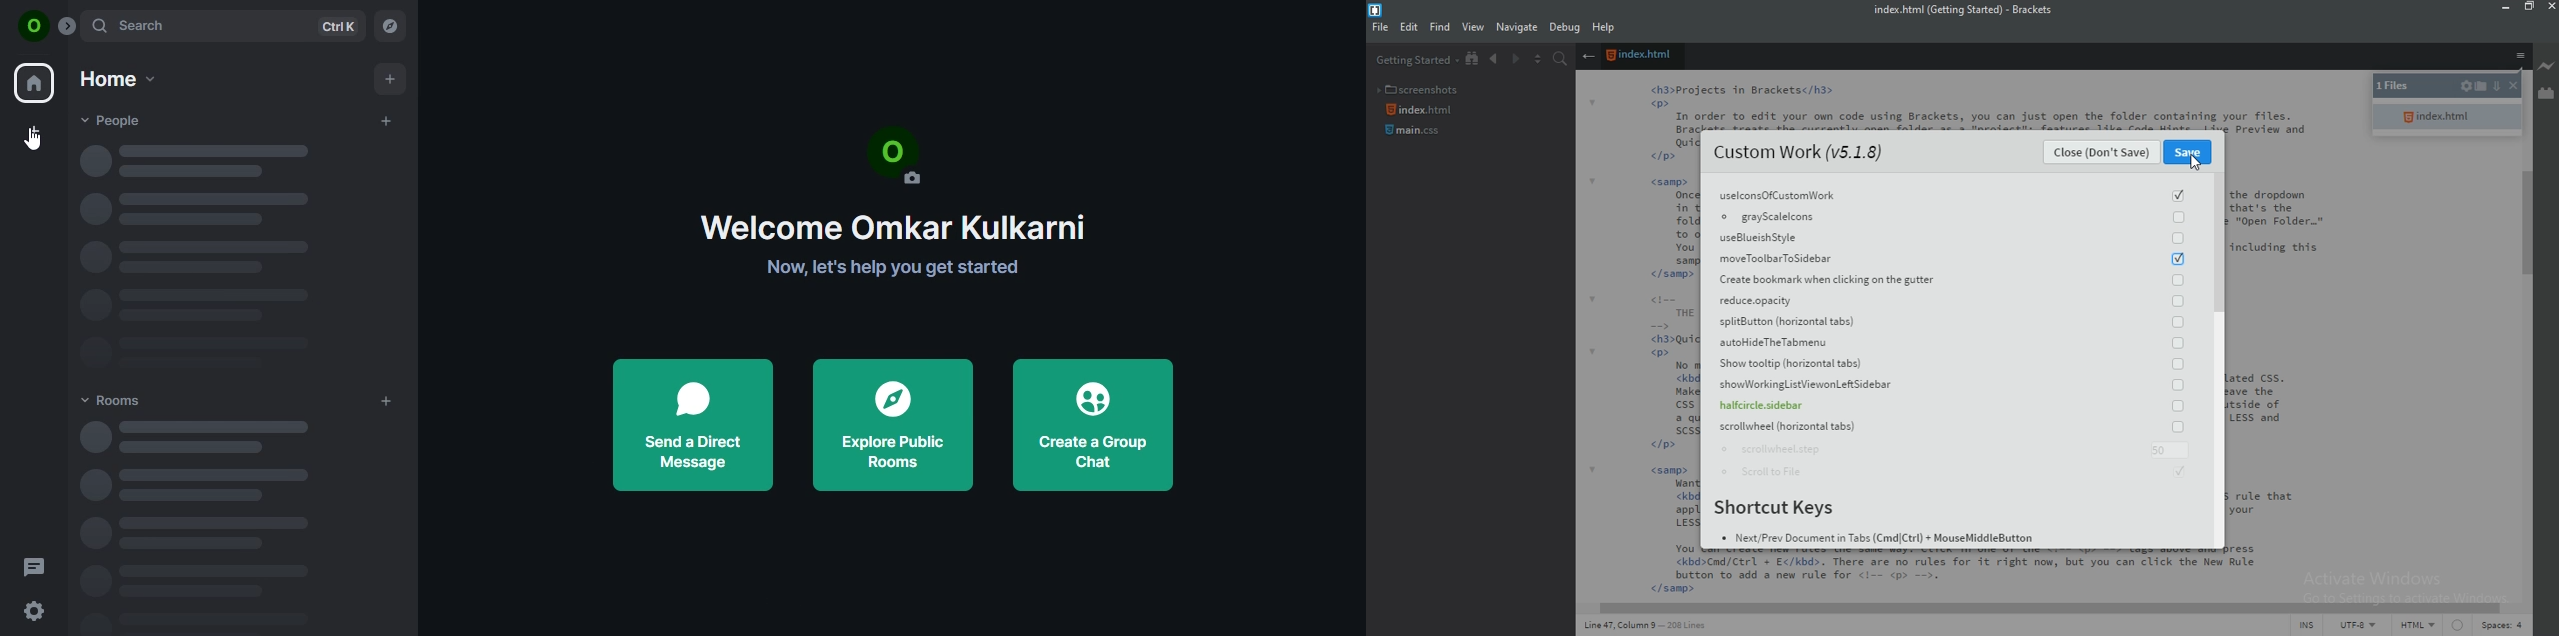 The height and width of the screenshot is (644, 2576). I want to click on add, so click(391, 80).